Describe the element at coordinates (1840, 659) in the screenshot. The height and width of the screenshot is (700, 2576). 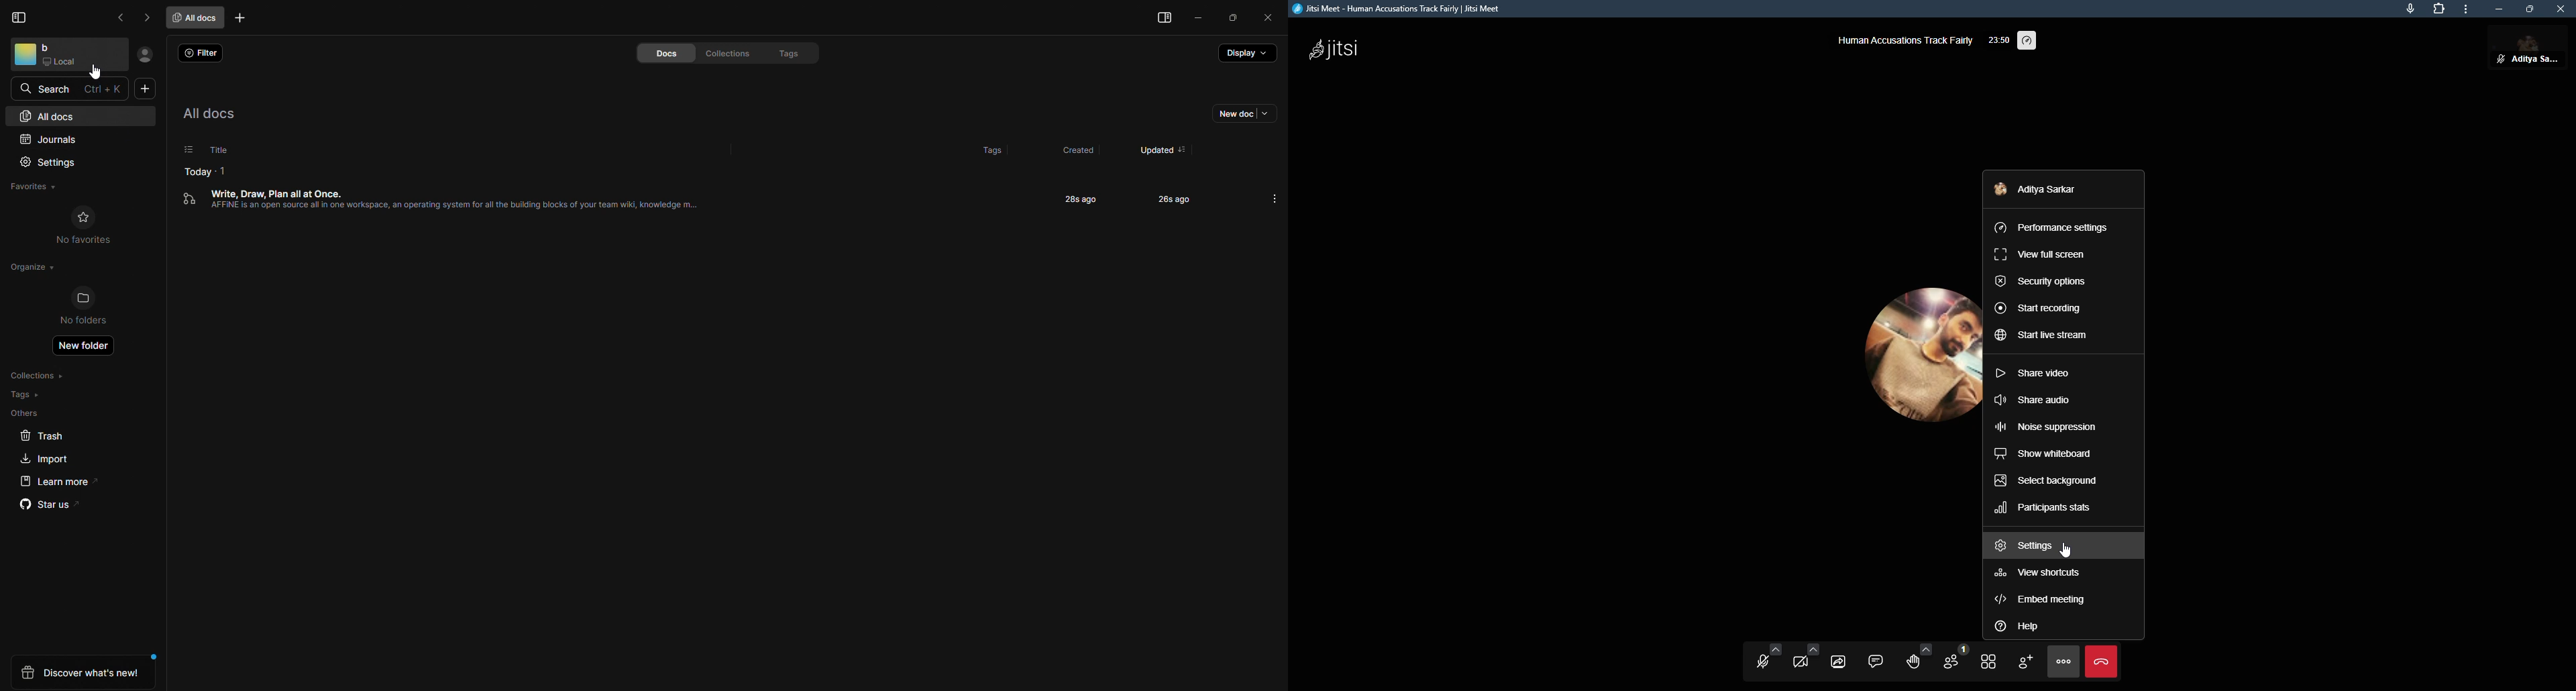
I see `share screen` at that location.